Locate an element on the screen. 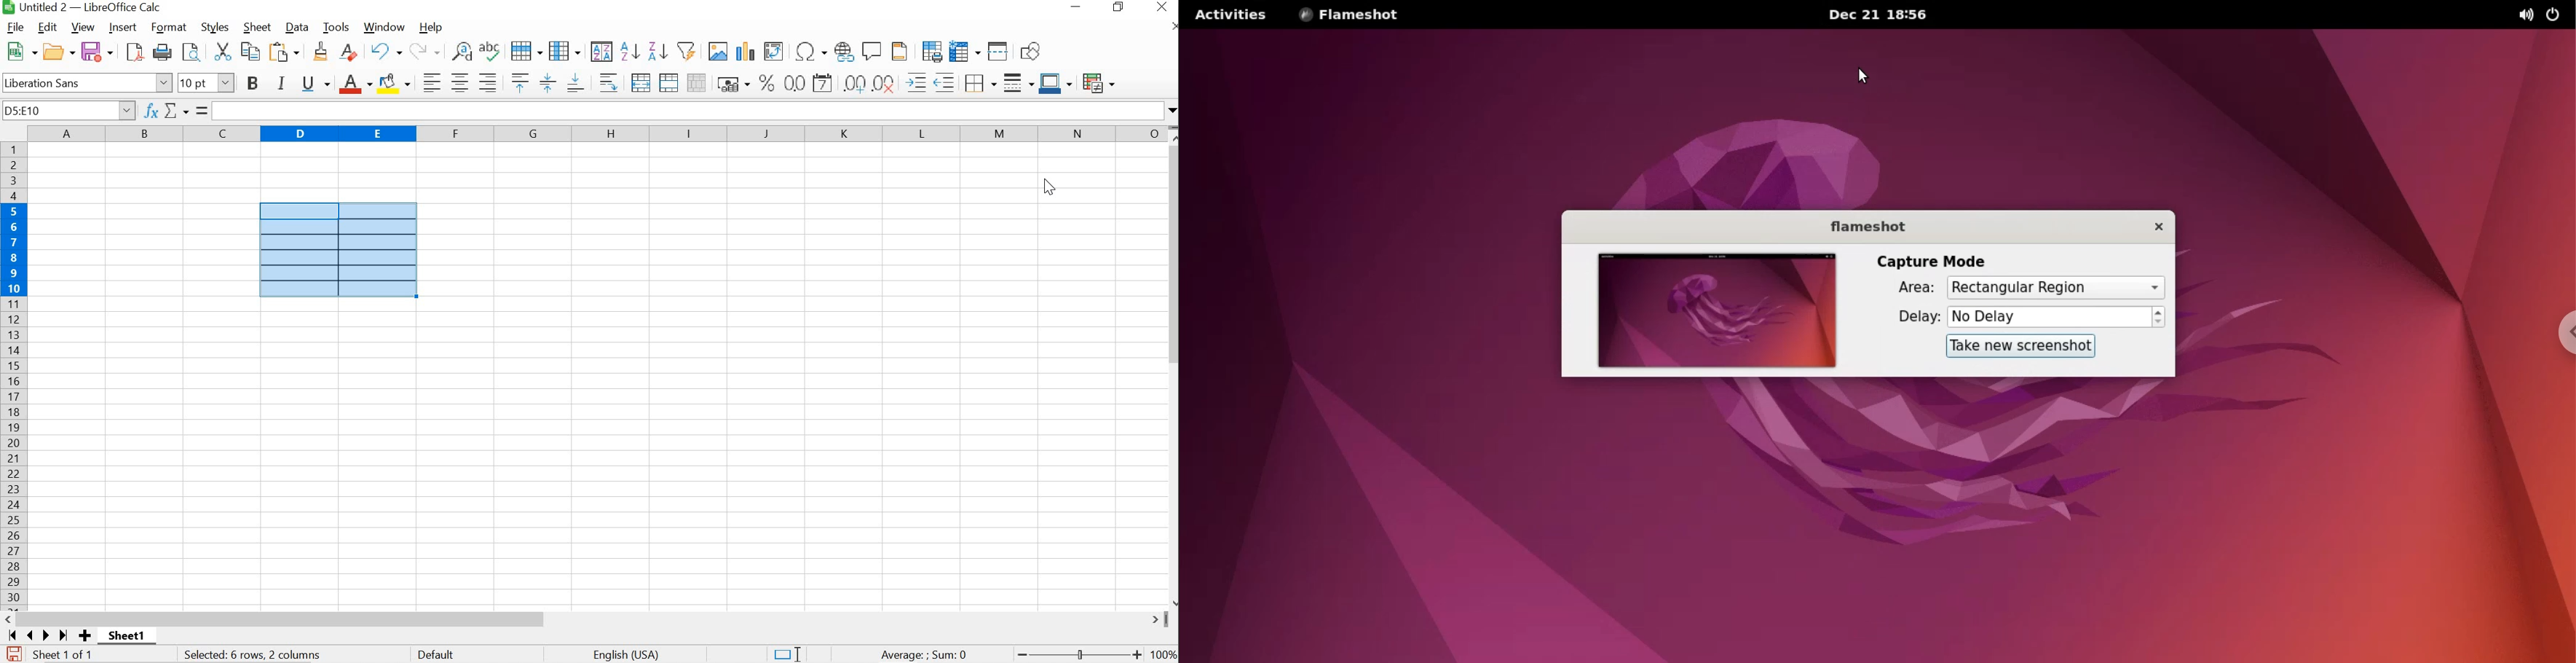 The image size is (2576, 672). REMOVE DECIMAL PLACE is located at coordinates (885, 83).